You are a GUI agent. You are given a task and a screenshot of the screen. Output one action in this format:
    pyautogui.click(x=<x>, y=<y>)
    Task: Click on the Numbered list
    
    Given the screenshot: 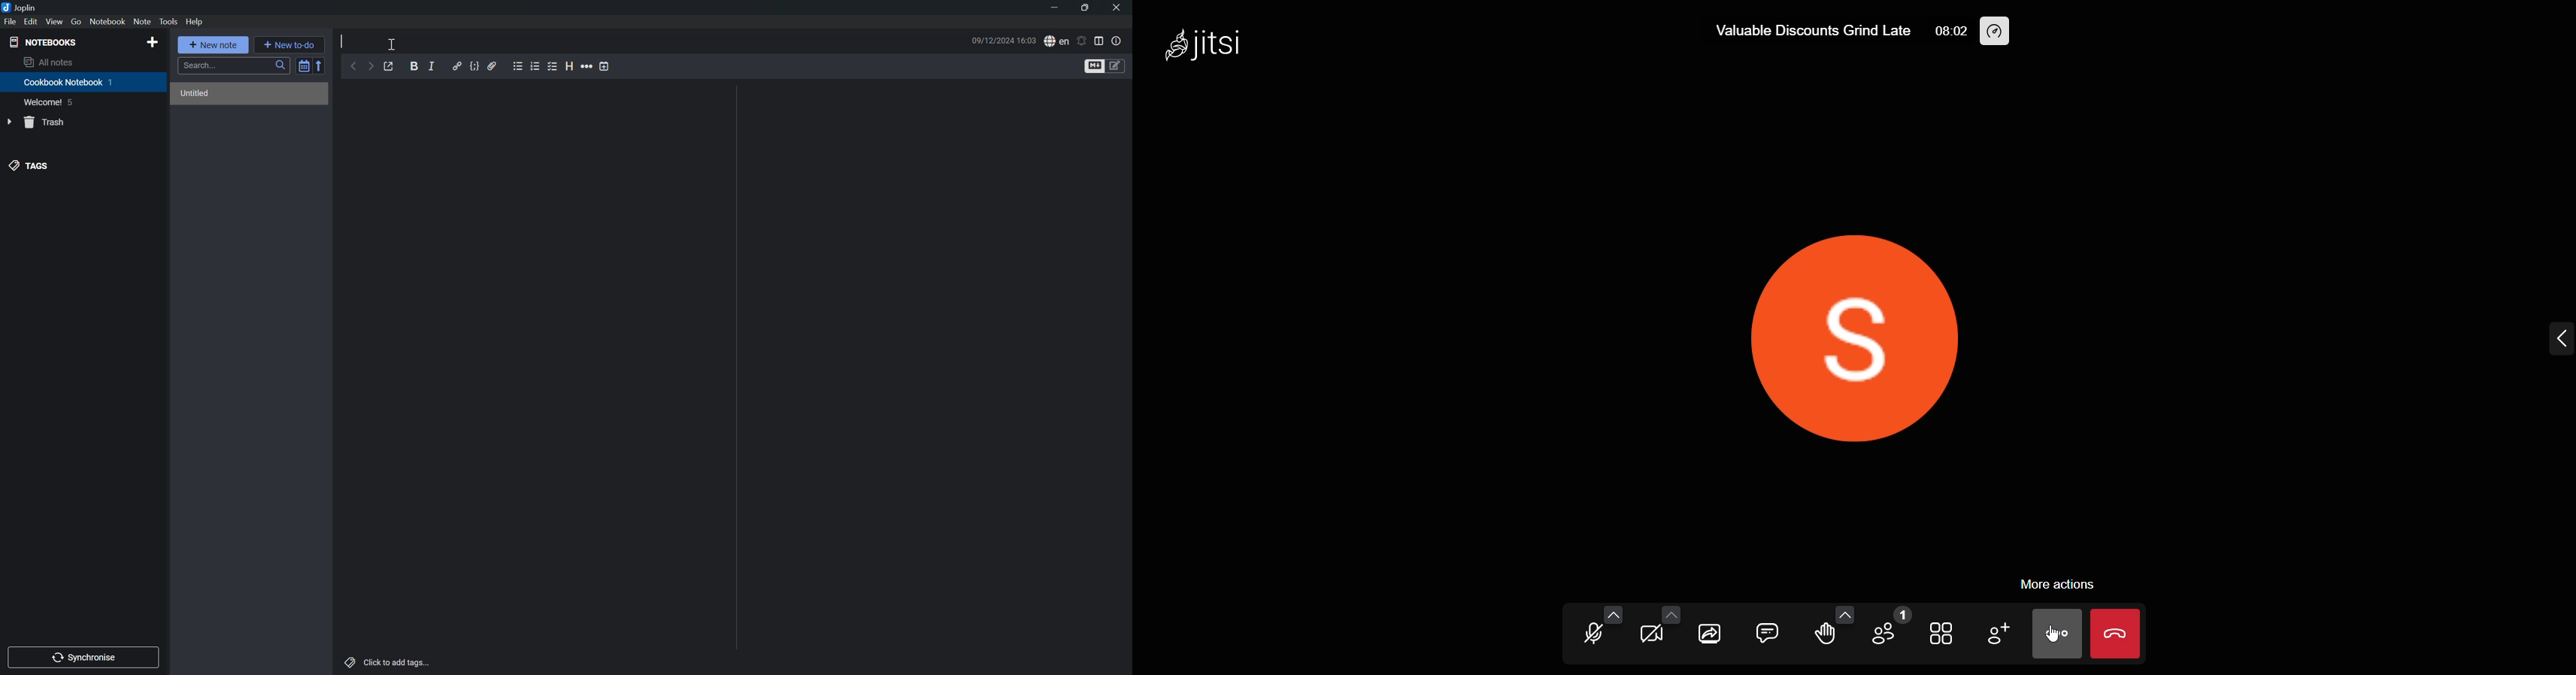 What is the action you would take?
    pyautogui.click(x=534, y=65)
    